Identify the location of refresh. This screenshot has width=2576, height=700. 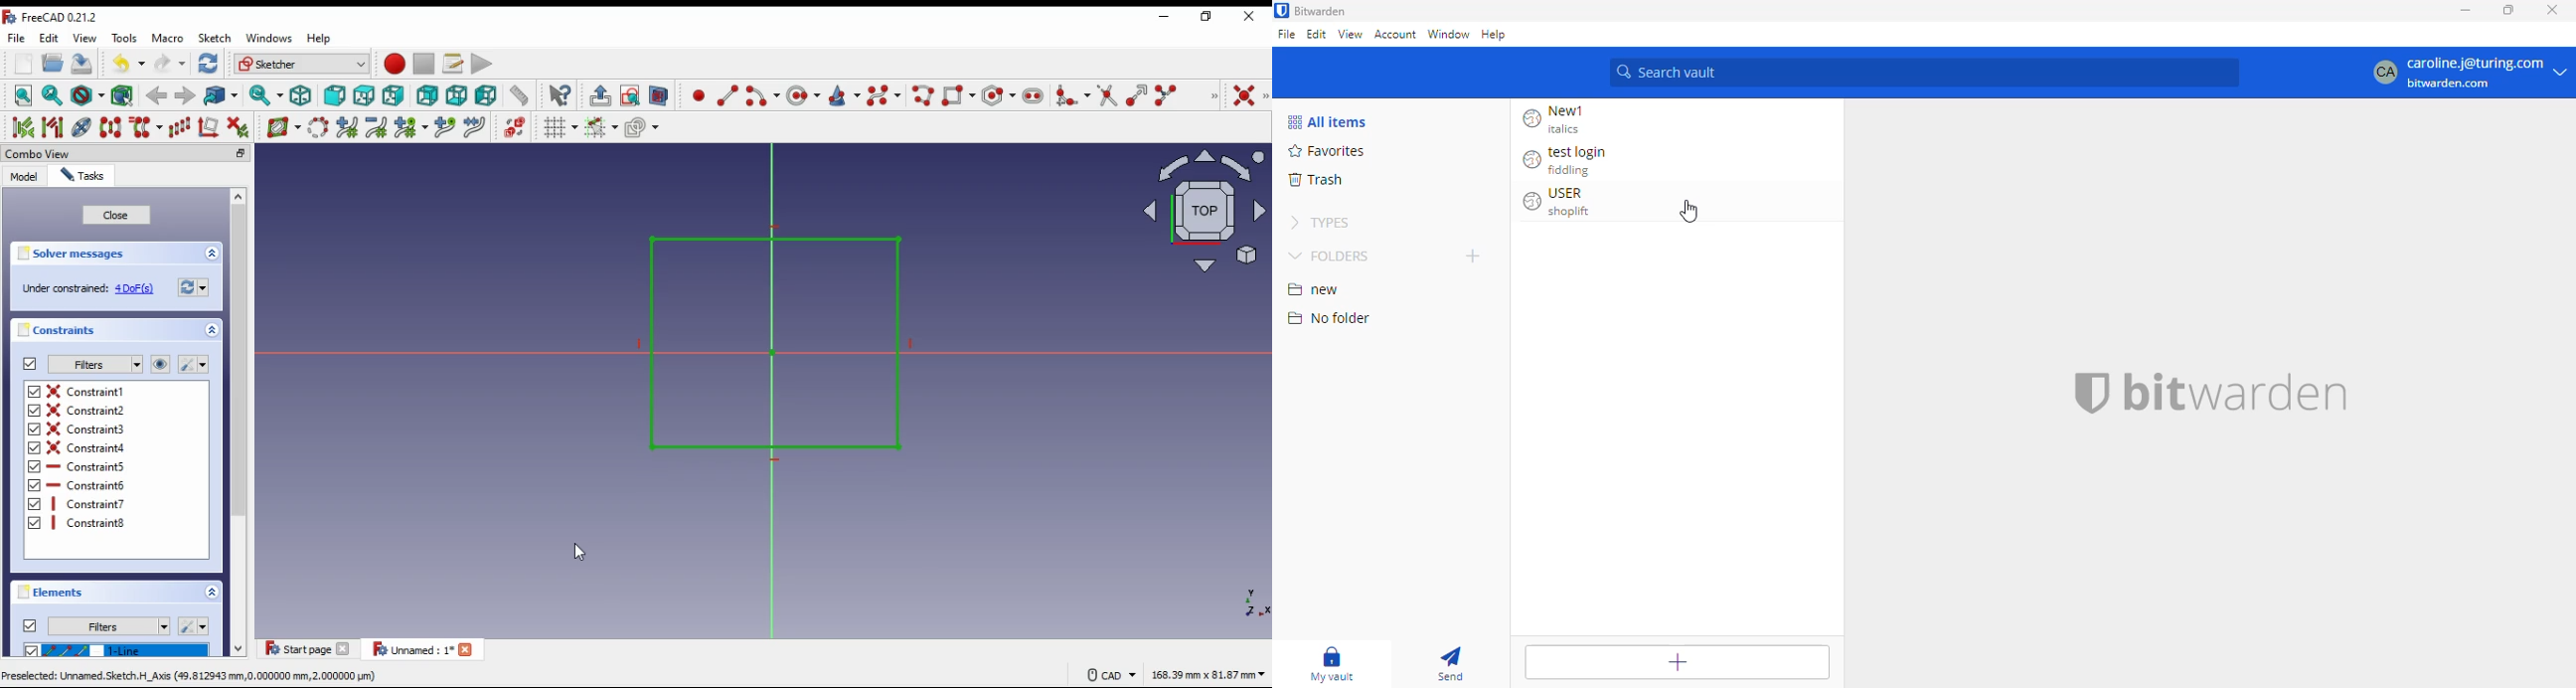
(209, 63).